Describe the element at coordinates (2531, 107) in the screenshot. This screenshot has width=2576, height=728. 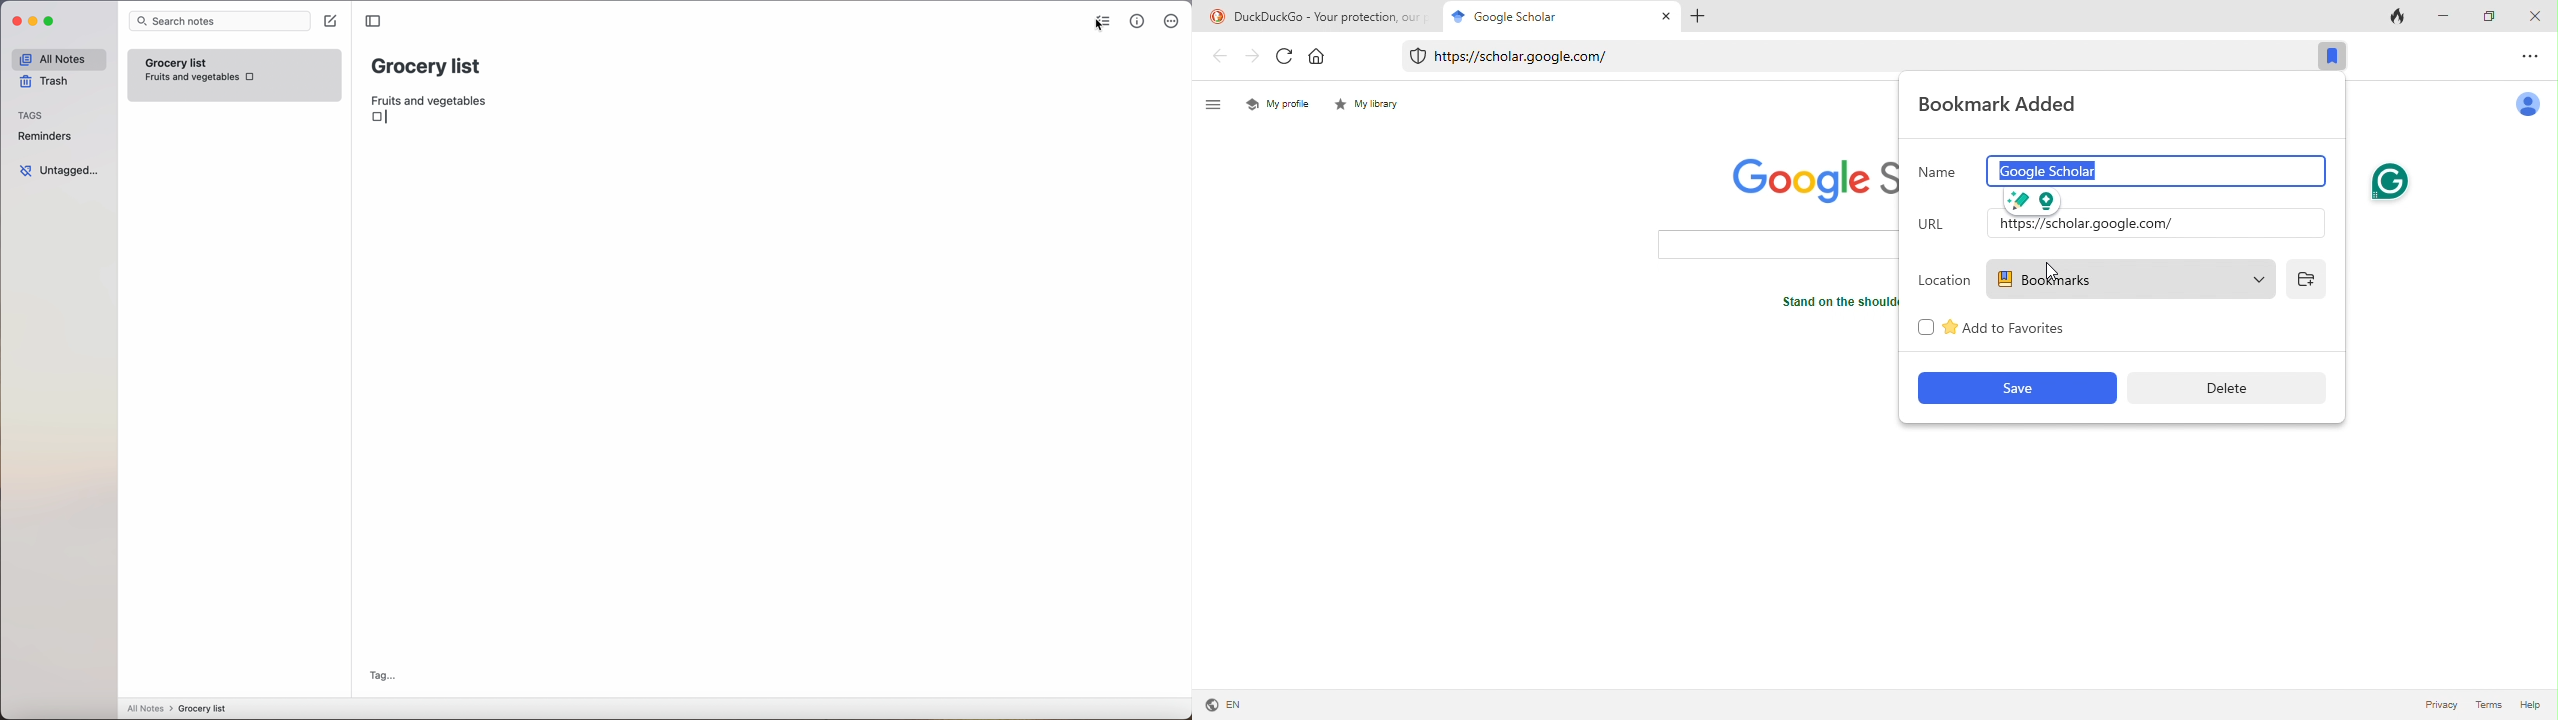
I see `account` at that location.